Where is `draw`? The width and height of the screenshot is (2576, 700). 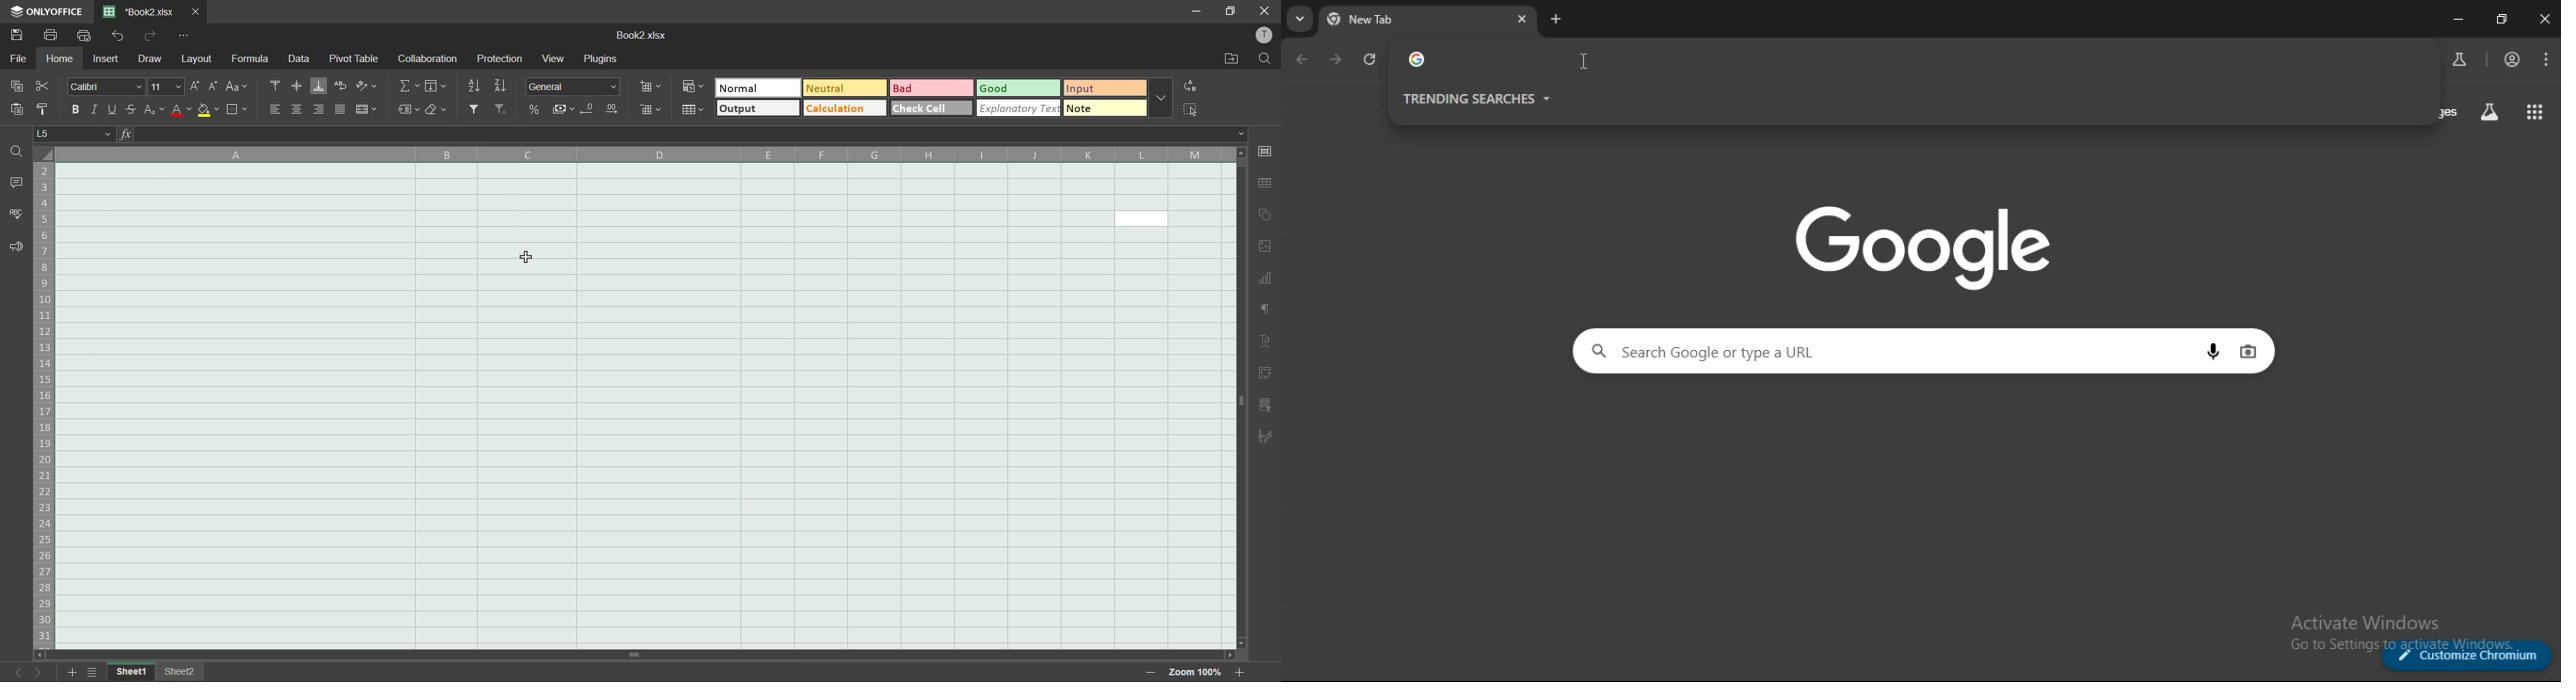
draw is located at coordinates (149, 59).